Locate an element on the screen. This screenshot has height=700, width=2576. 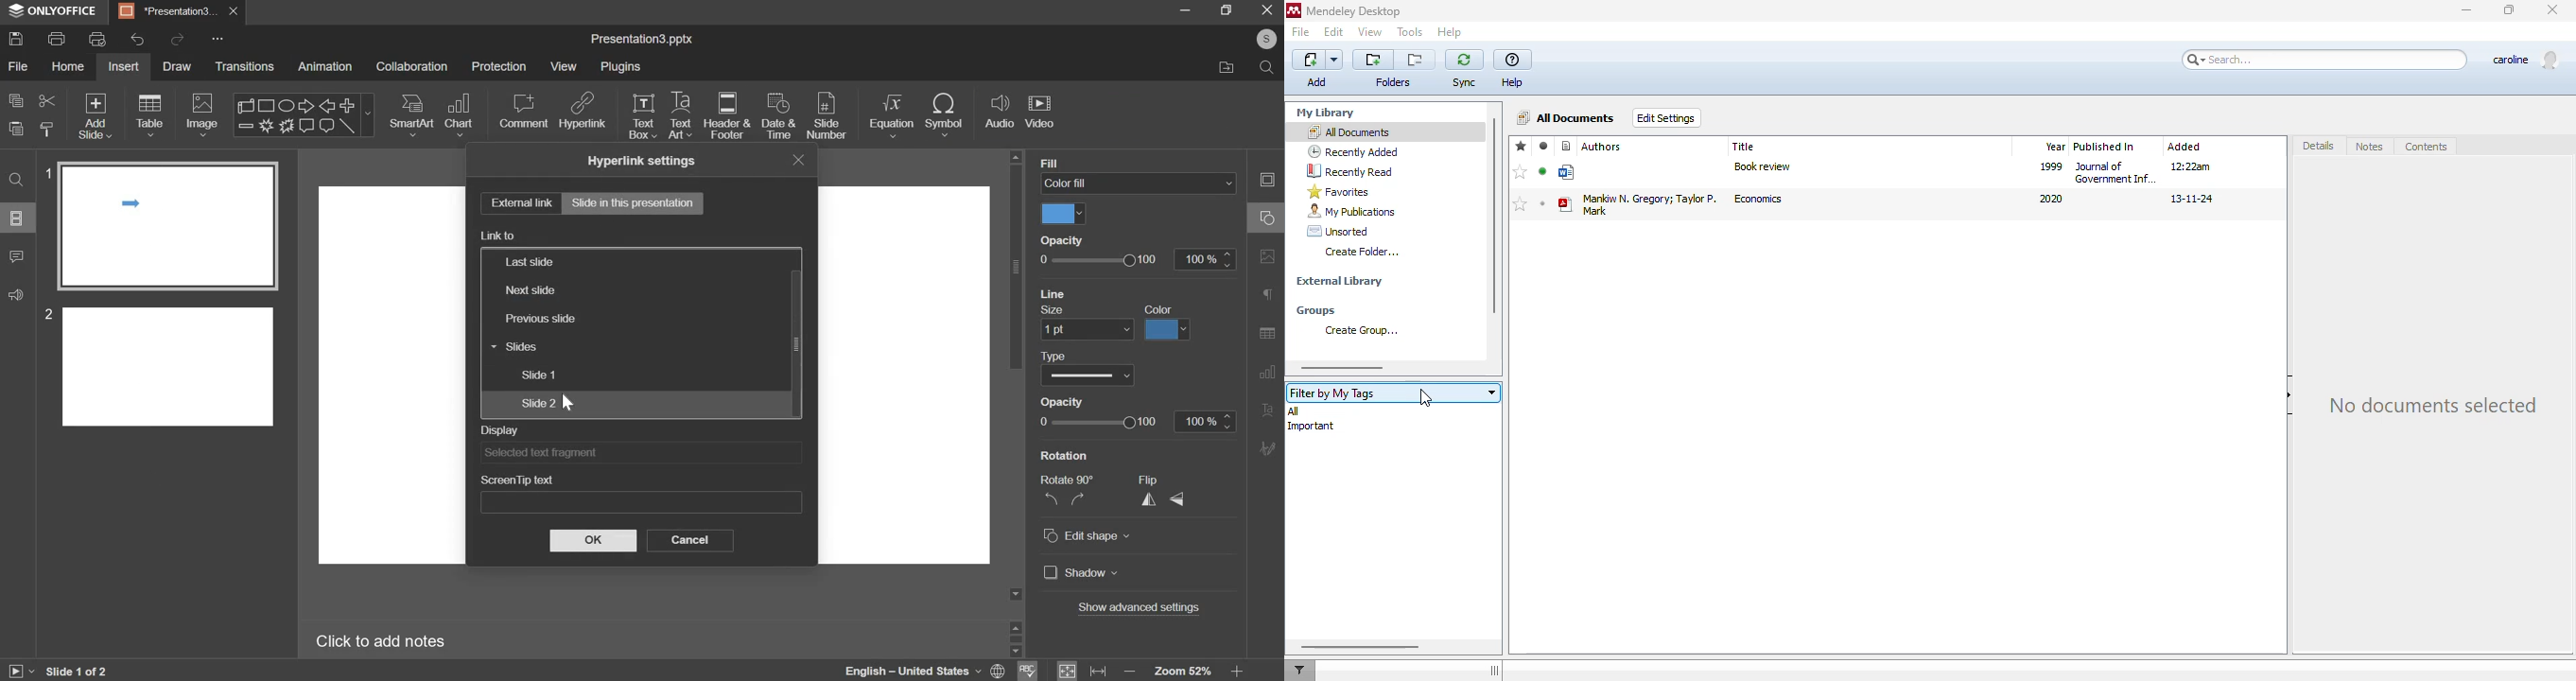
hyperlink is located at coordinates (584, 110).